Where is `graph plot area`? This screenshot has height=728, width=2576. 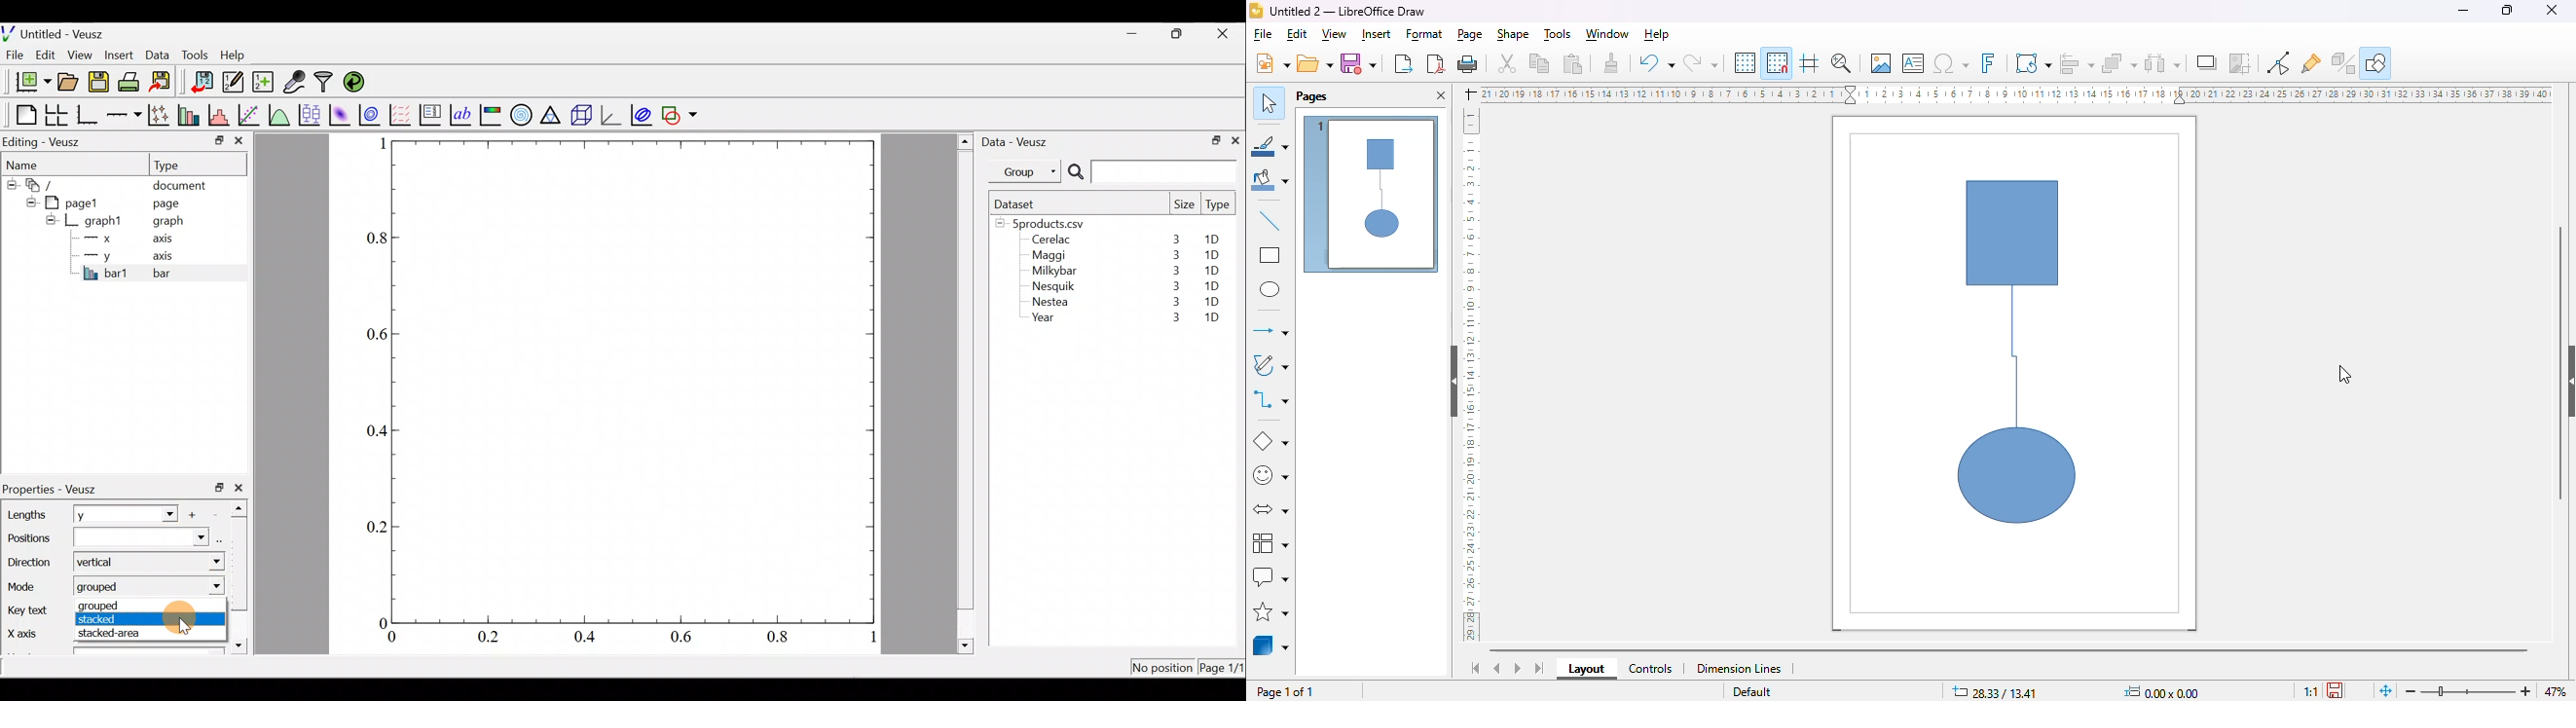 graph plot area is located at coordinates (634, 380).